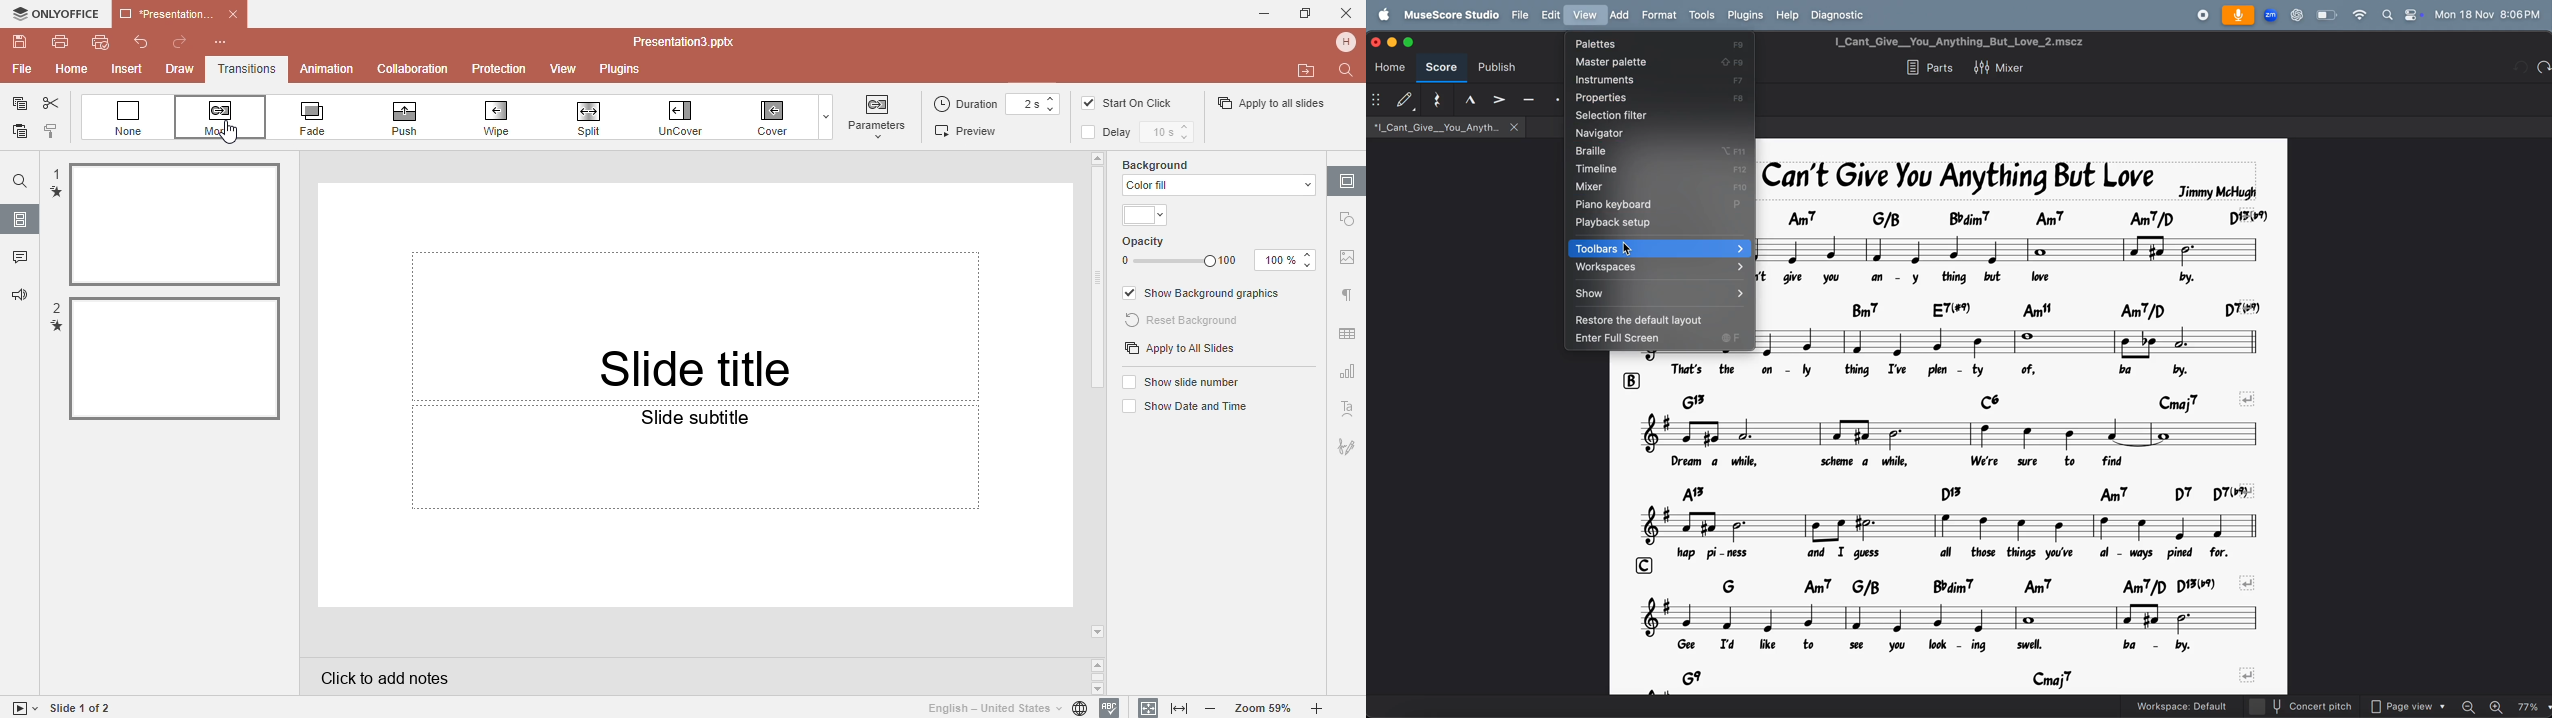  I want to click on tools, so click(1702, 15).